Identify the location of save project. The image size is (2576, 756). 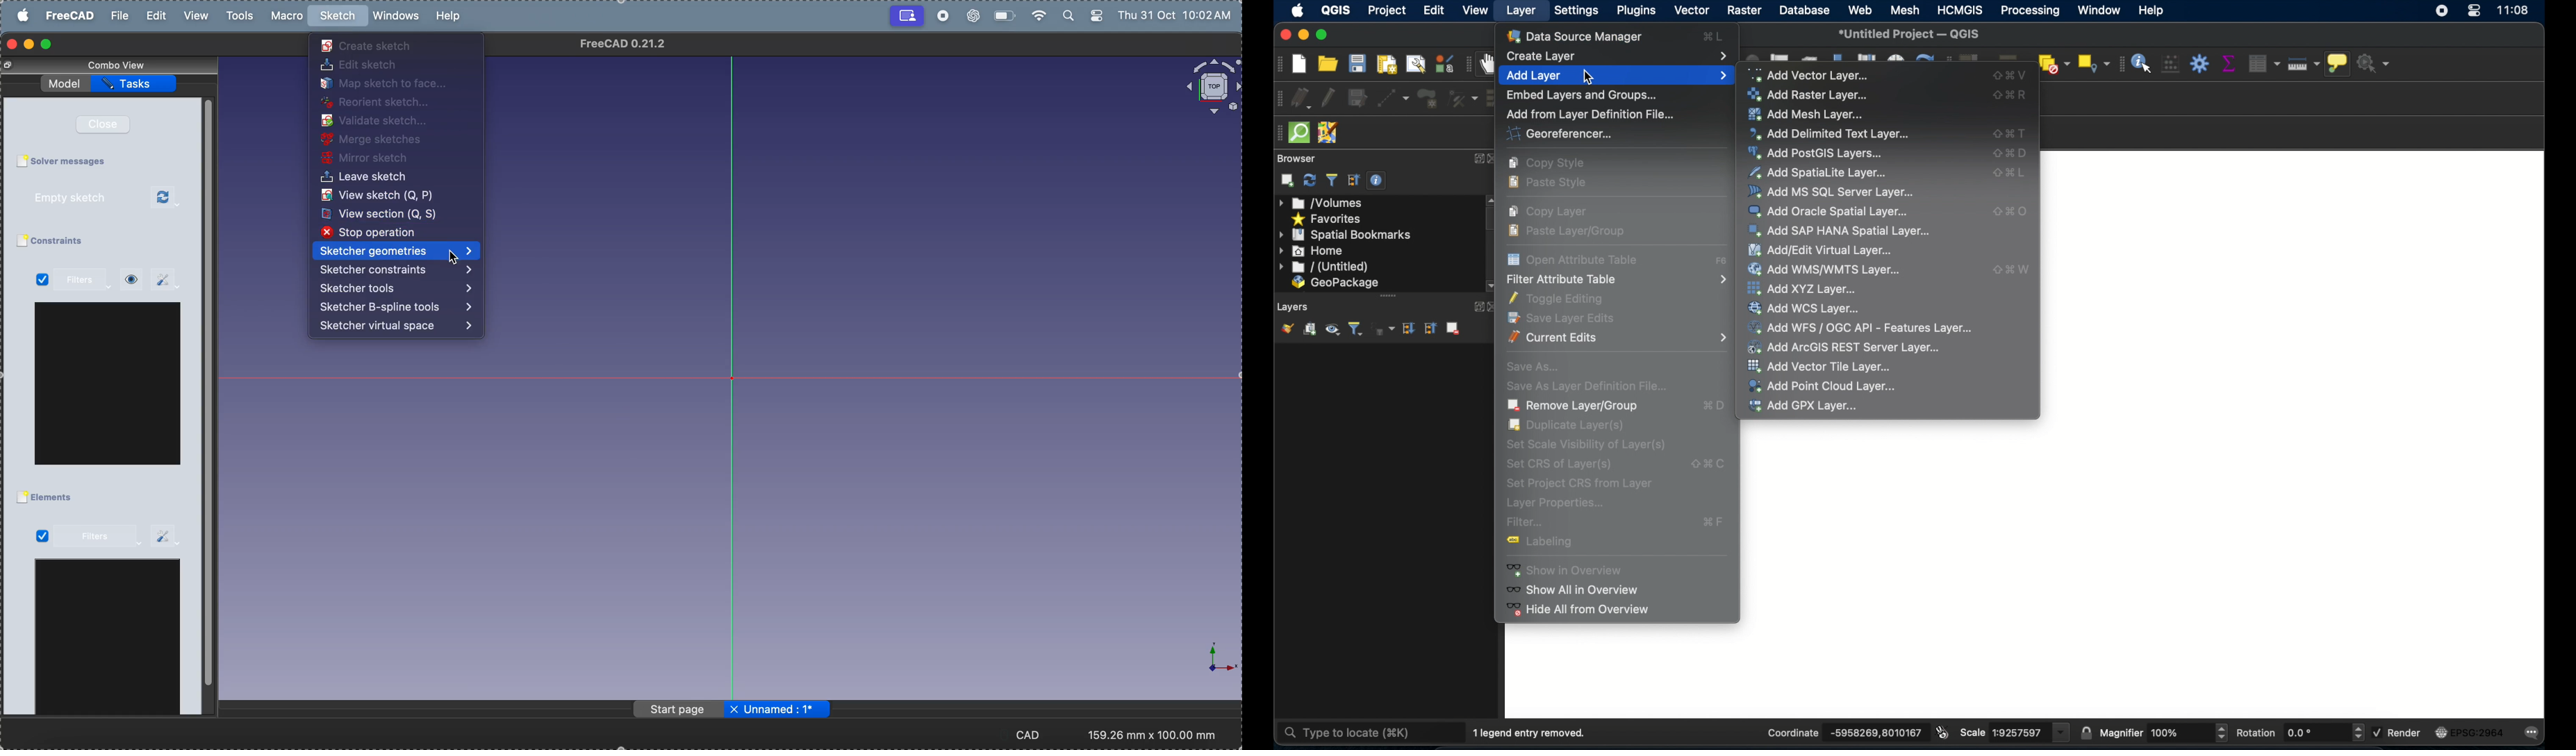
(1357, 64).